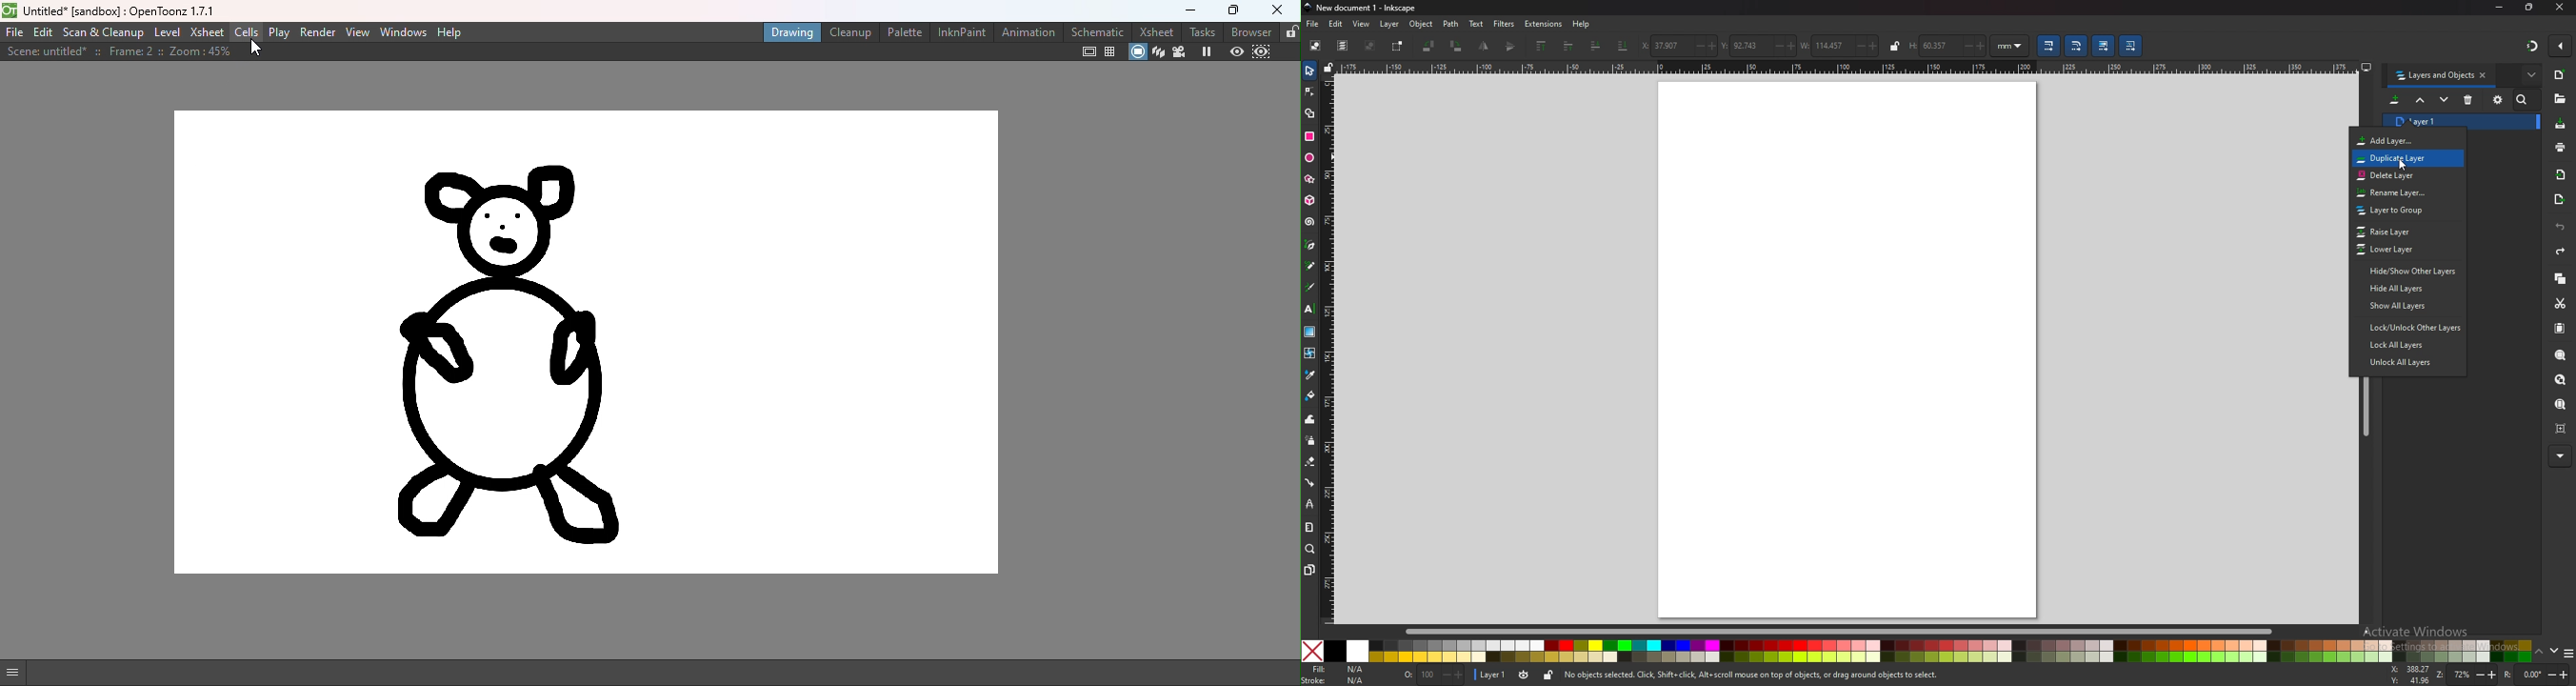  Describe the element at coordinates (1315, 45) in the screenshot. I see `select all objects` at that location.